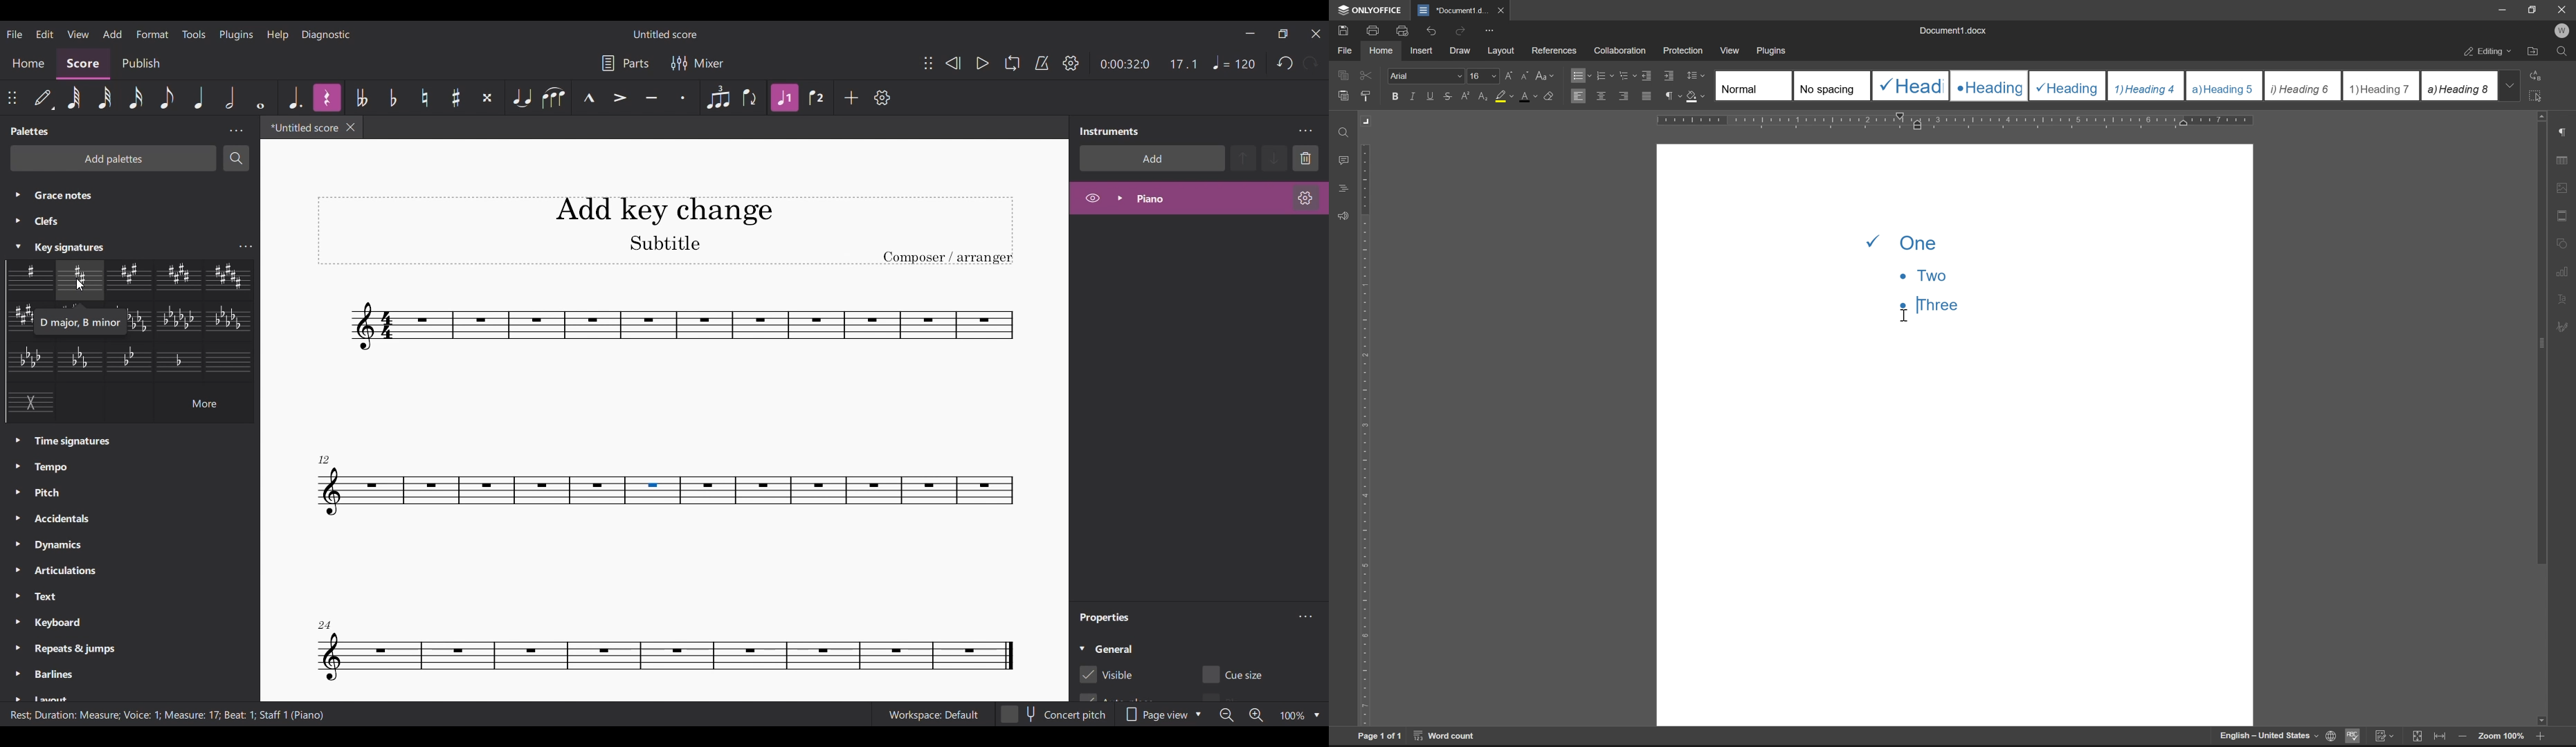 This screenshot has width=2576, height=756. I want to click on Key signature options, so click(131, 342).